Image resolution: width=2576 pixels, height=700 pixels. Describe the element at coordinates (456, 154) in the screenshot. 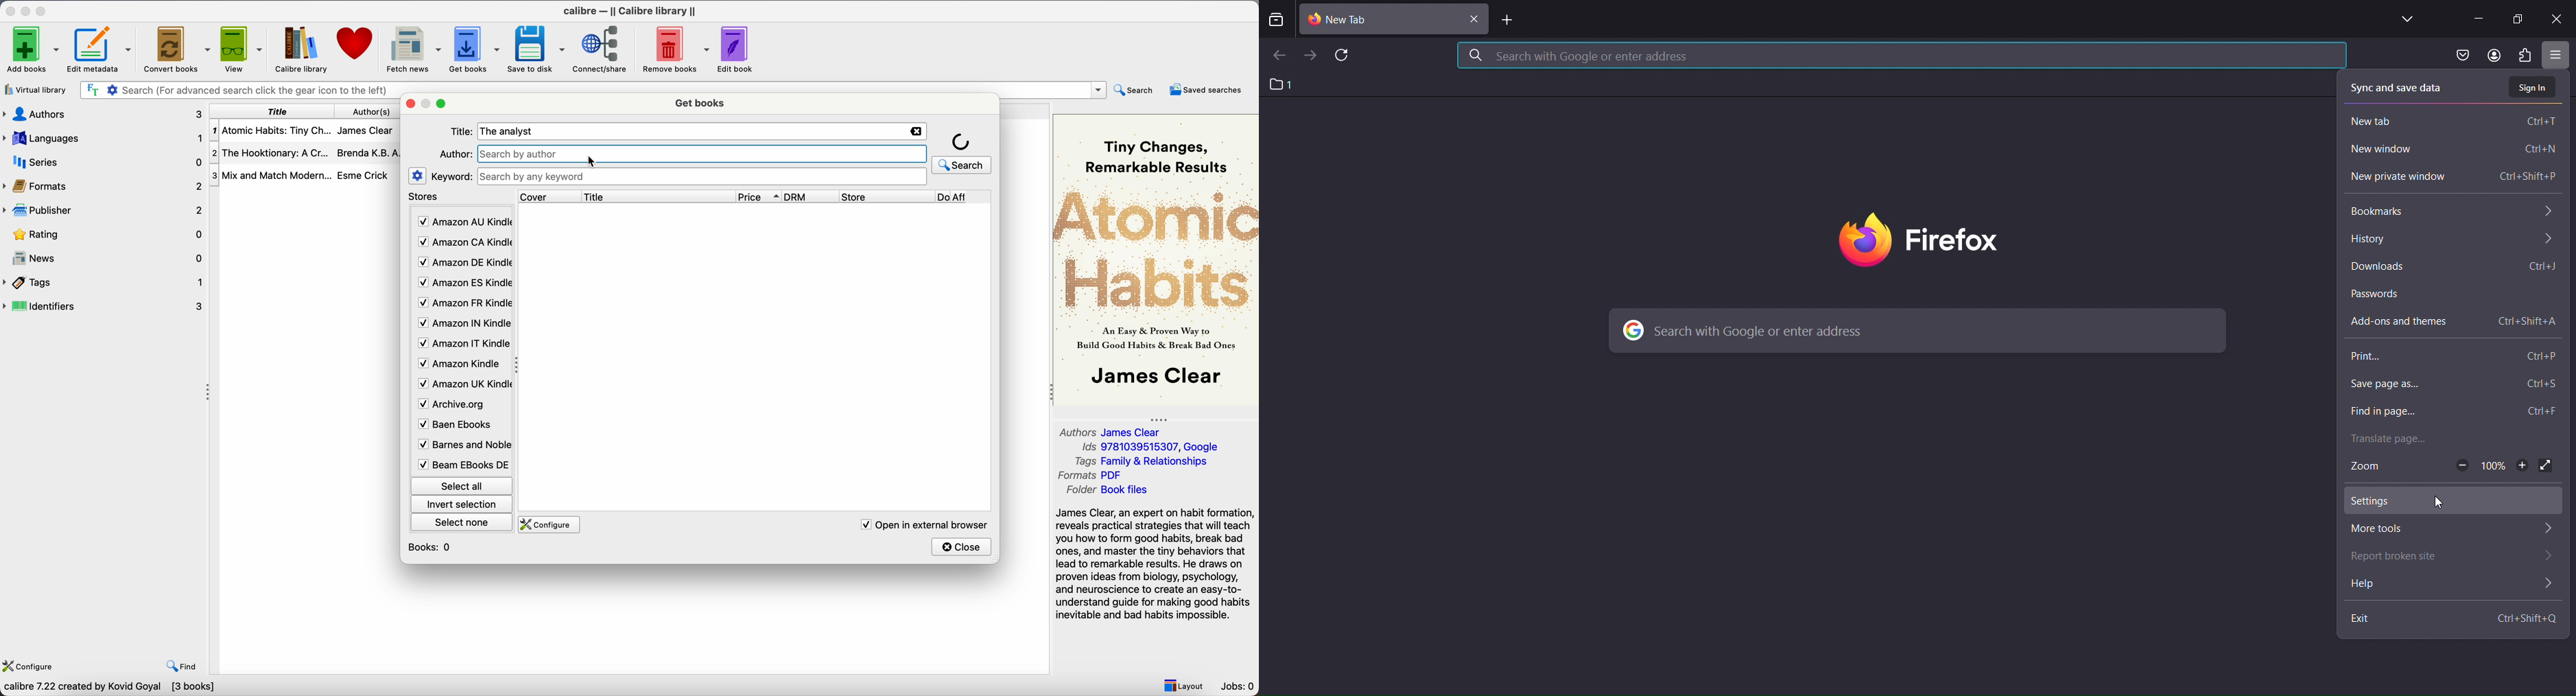

I see `Author:` at that location.